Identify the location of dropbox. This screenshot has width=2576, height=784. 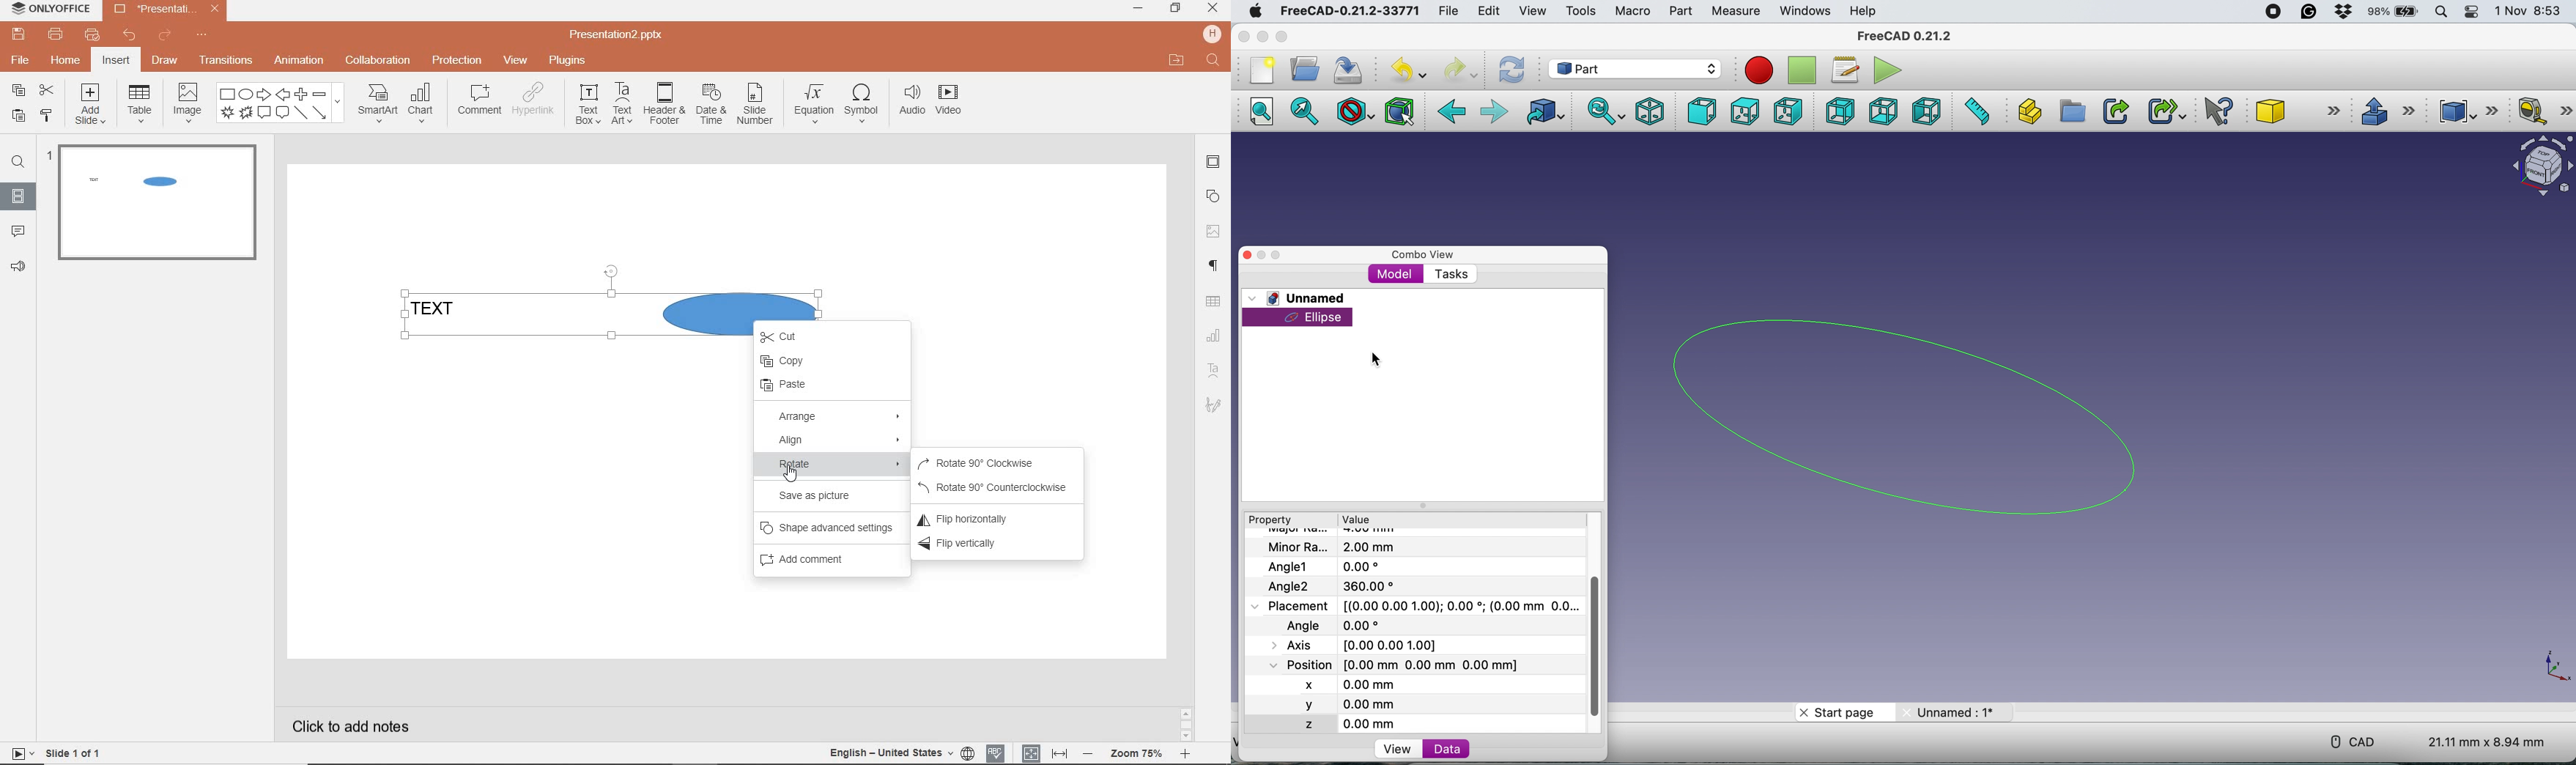
(2345, 12).